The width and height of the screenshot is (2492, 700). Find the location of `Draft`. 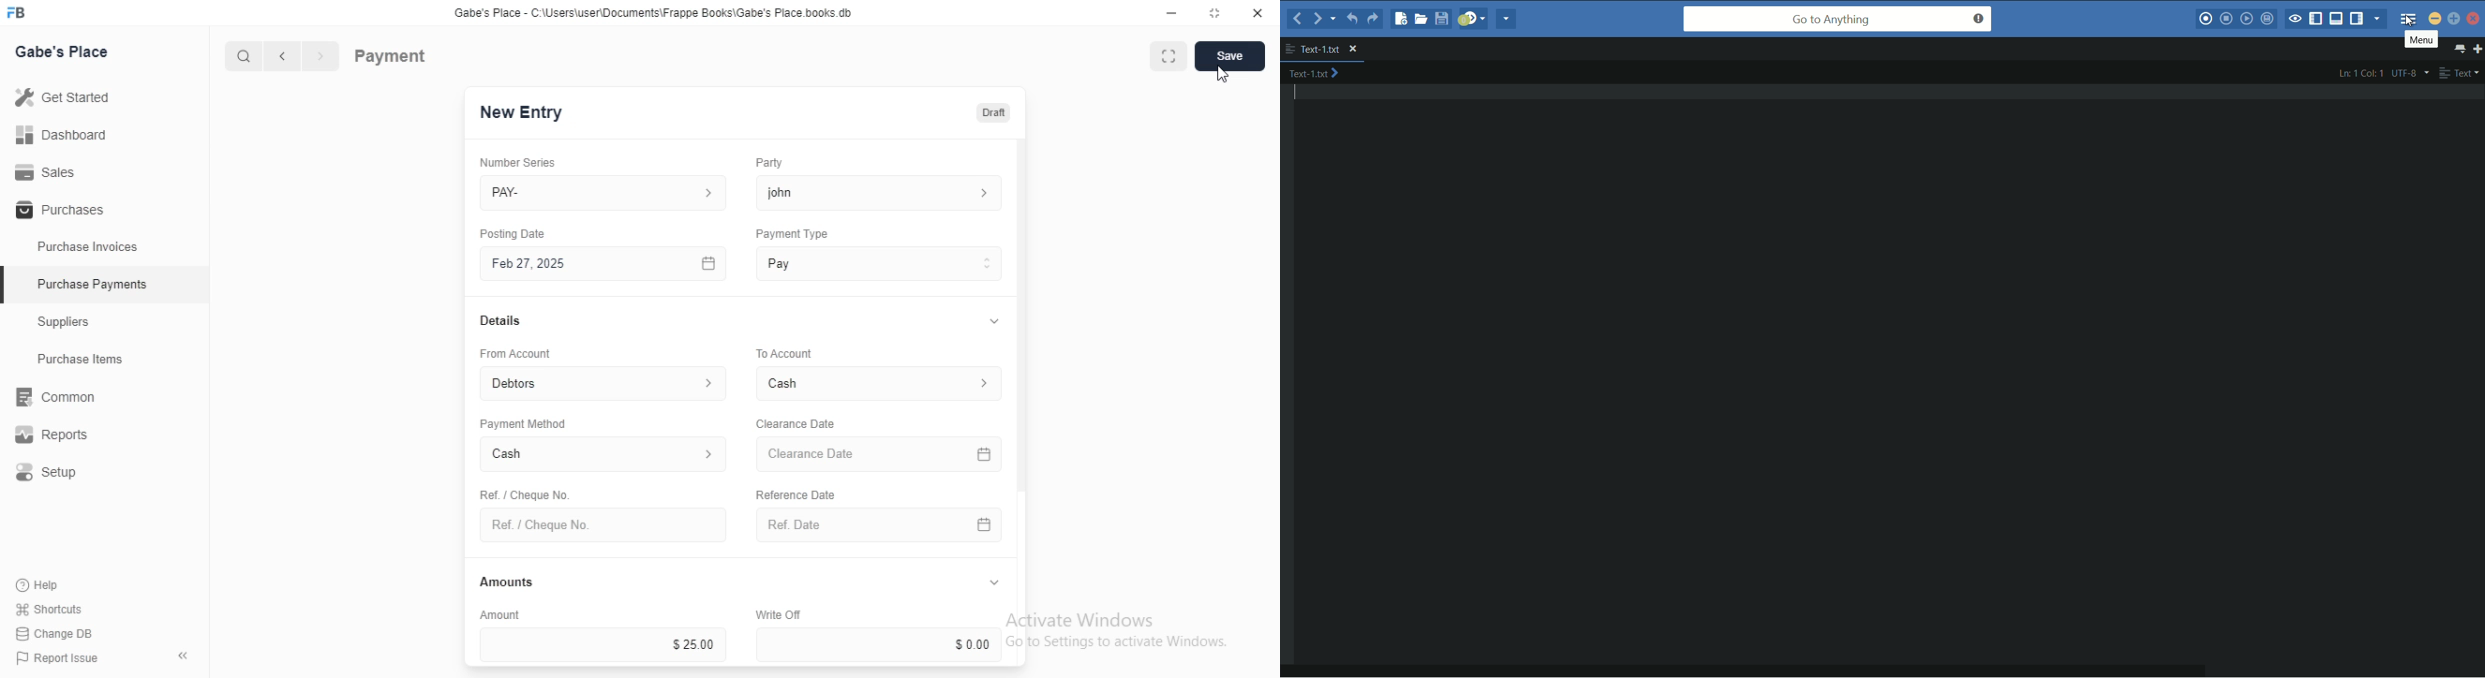

Draft is located at coordinates (990, 111).